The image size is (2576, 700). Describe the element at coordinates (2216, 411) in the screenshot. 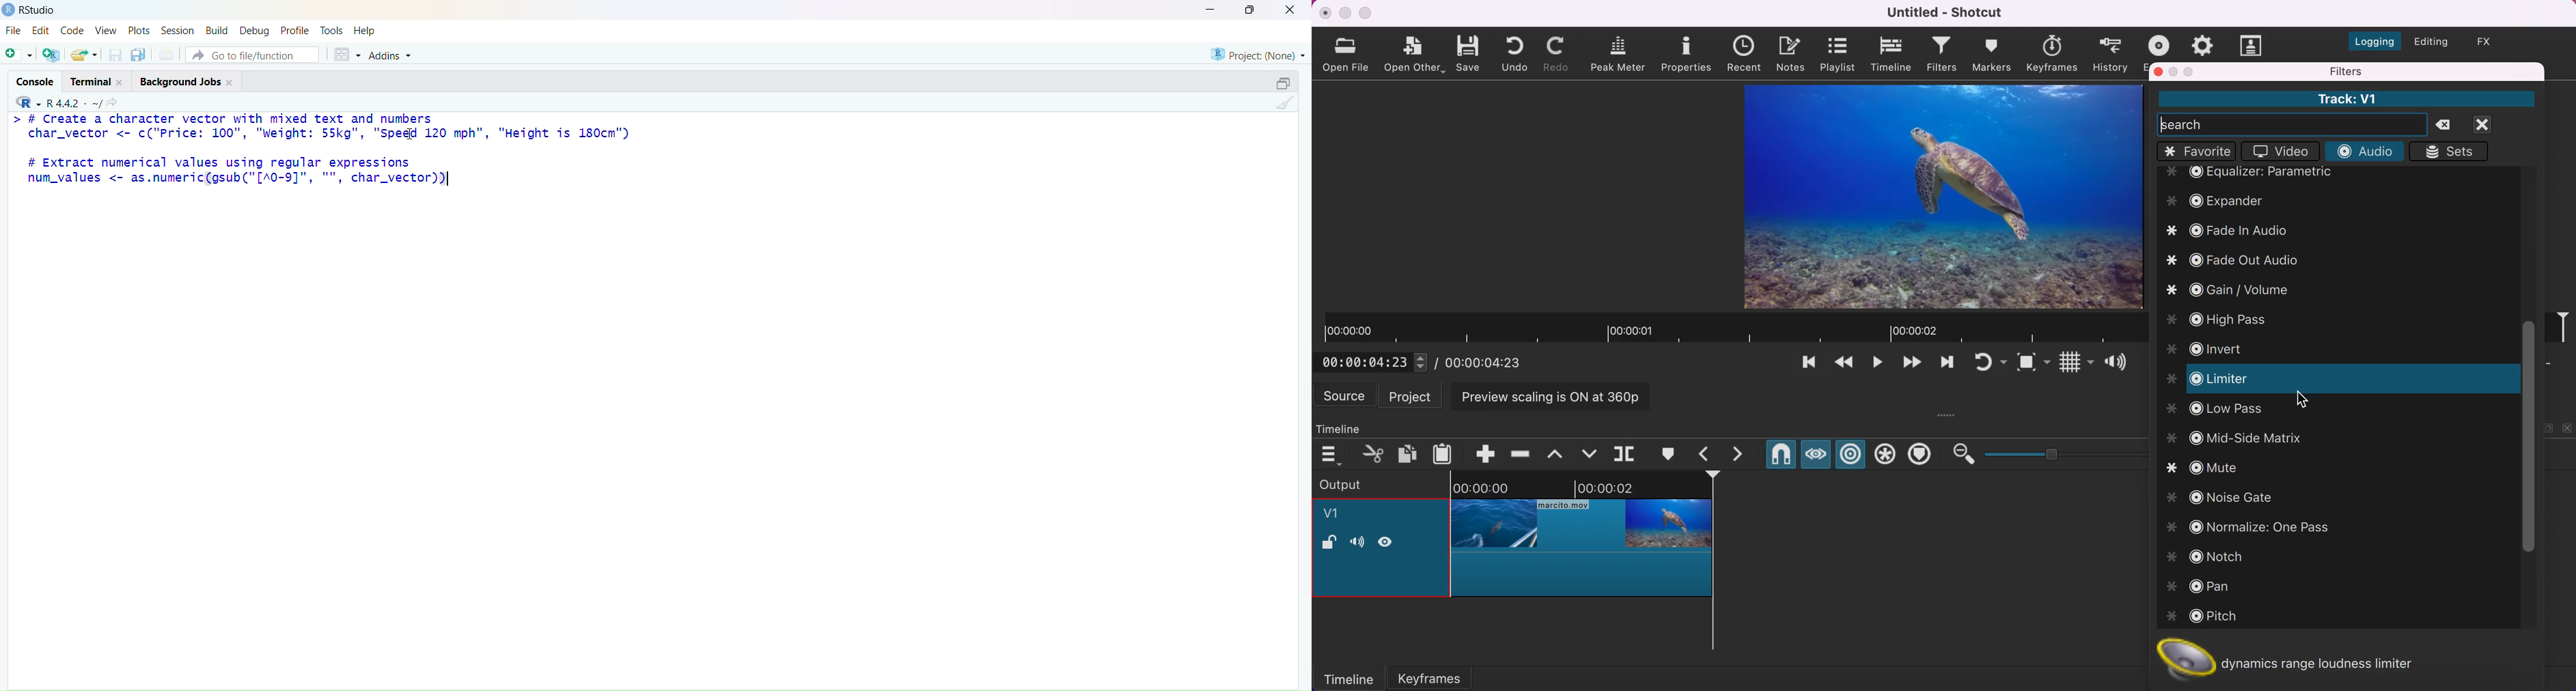

I see `low pass` at that location.